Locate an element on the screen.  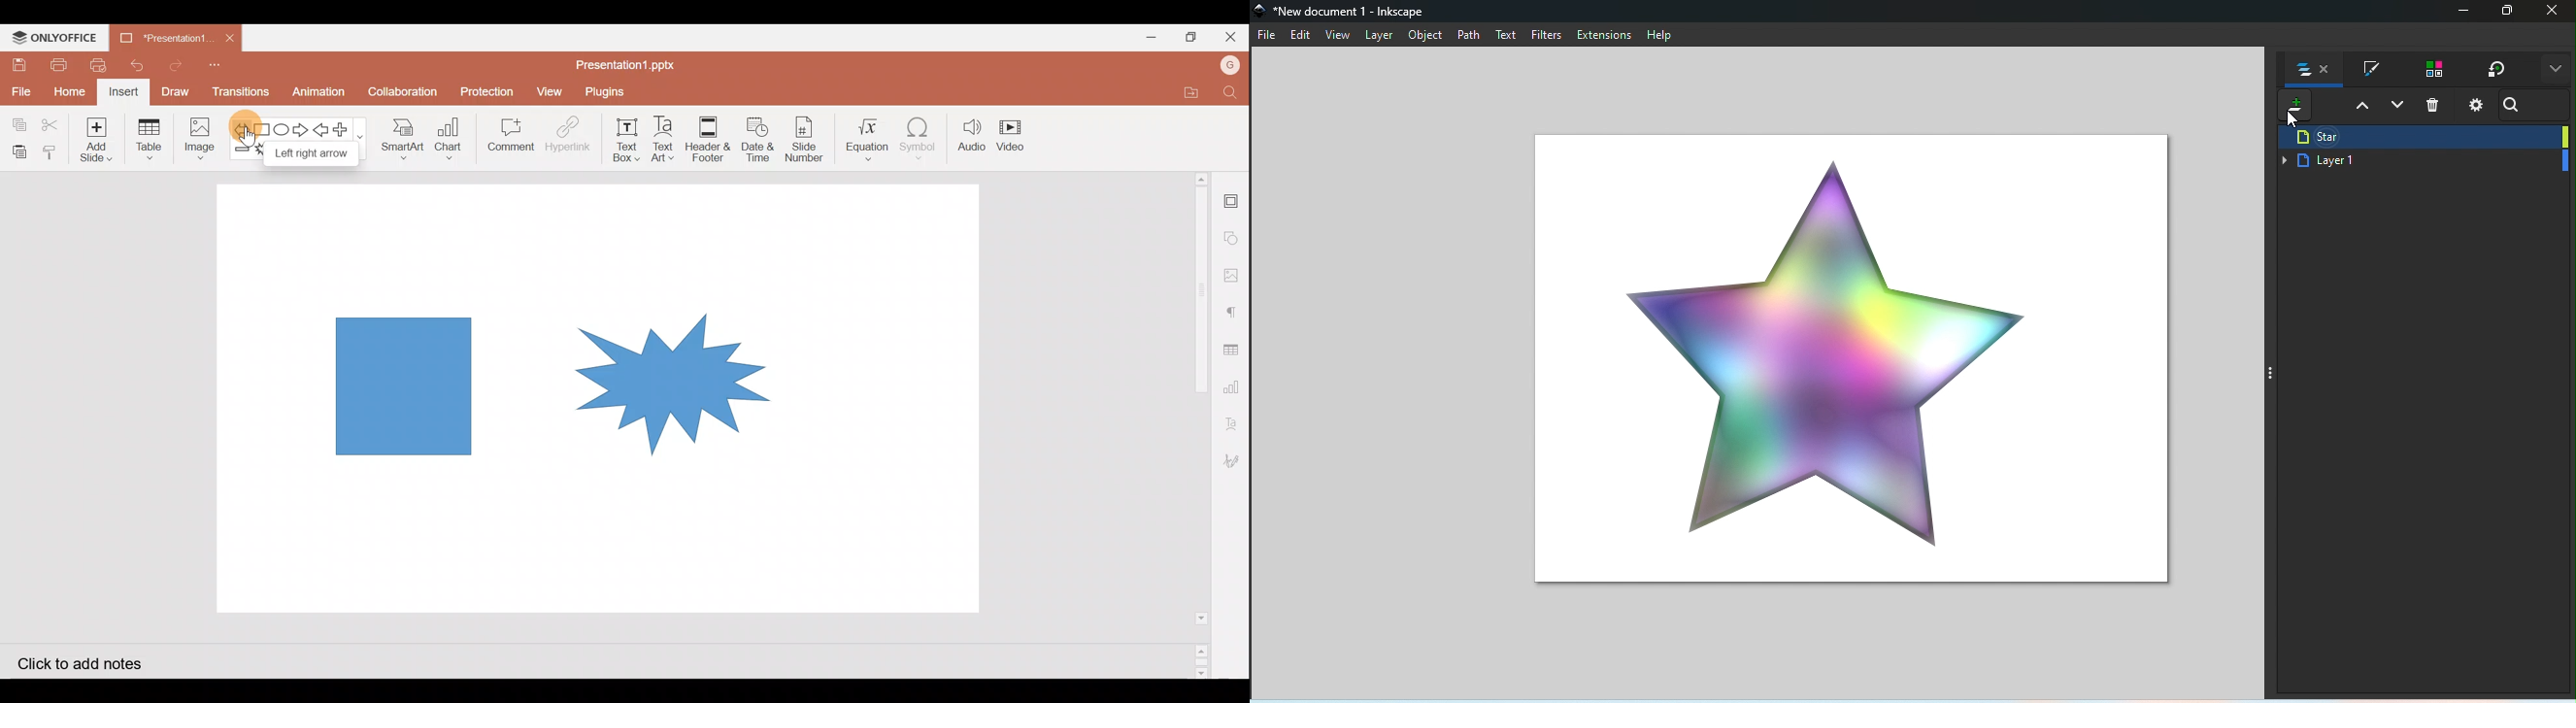
Copy is located at coordinates (16, 120).